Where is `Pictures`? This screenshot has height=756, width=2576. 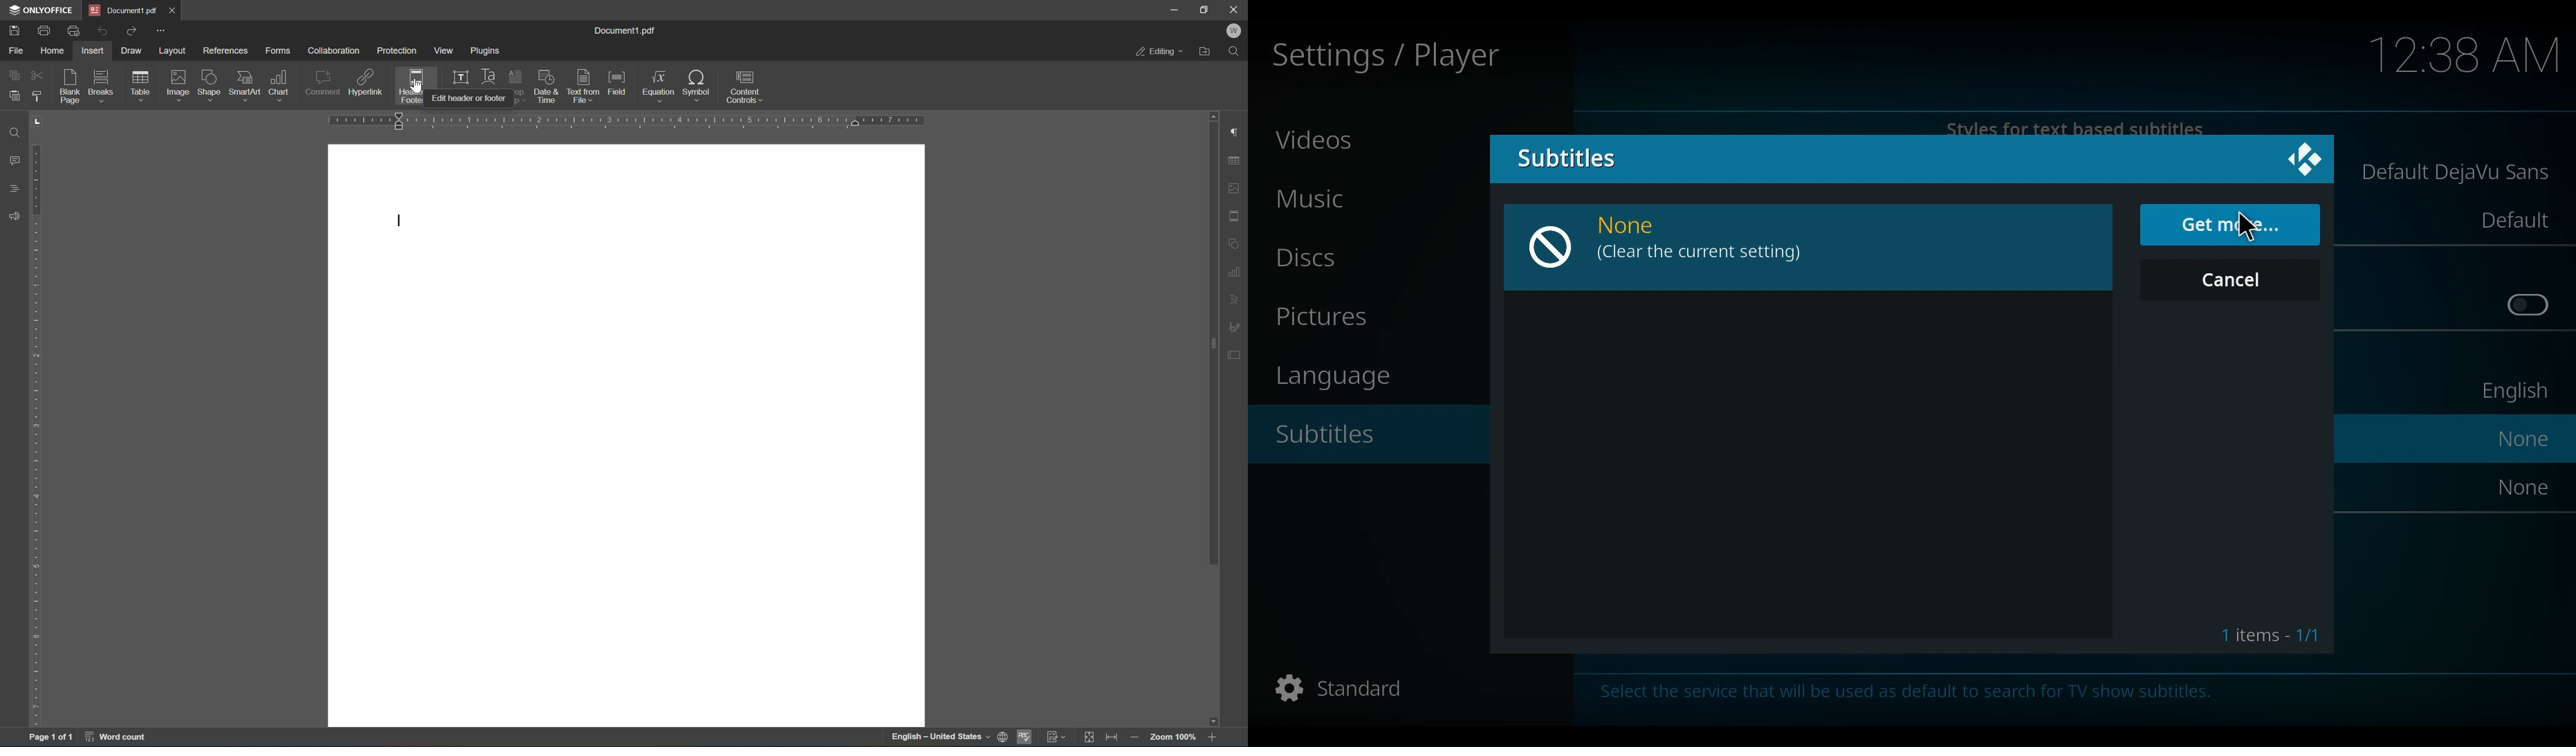 Pictures is located at coordinates (1328, 318).